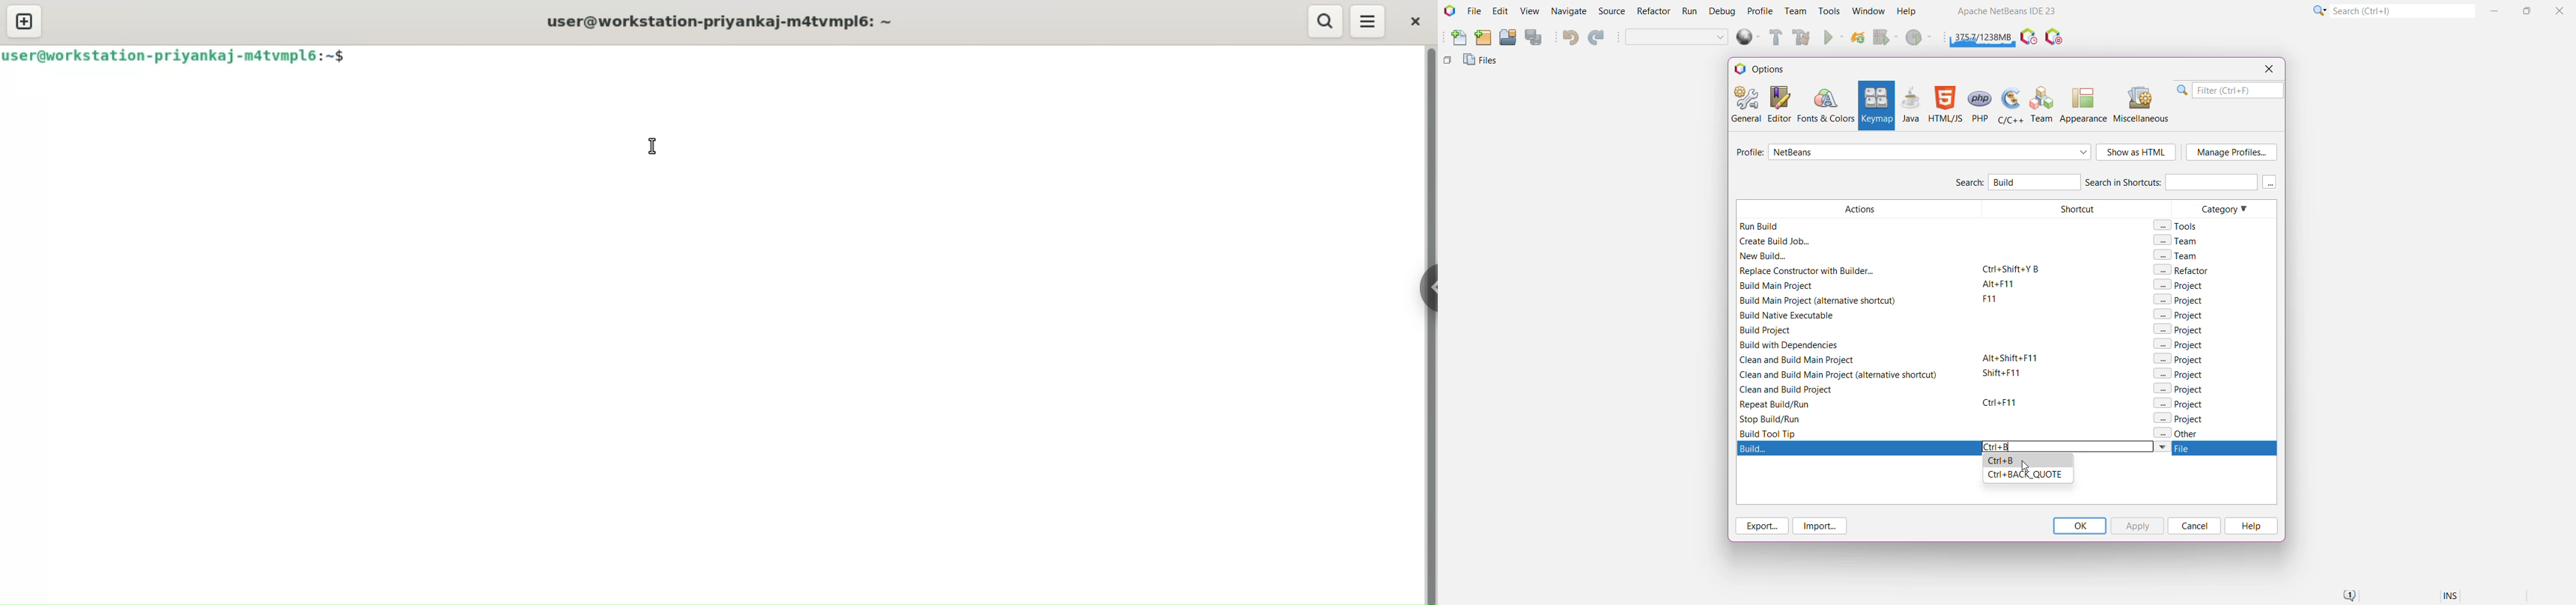 The width and height of the screenshot is (2576, 616). I want to click on Java, so click(1911, 104).